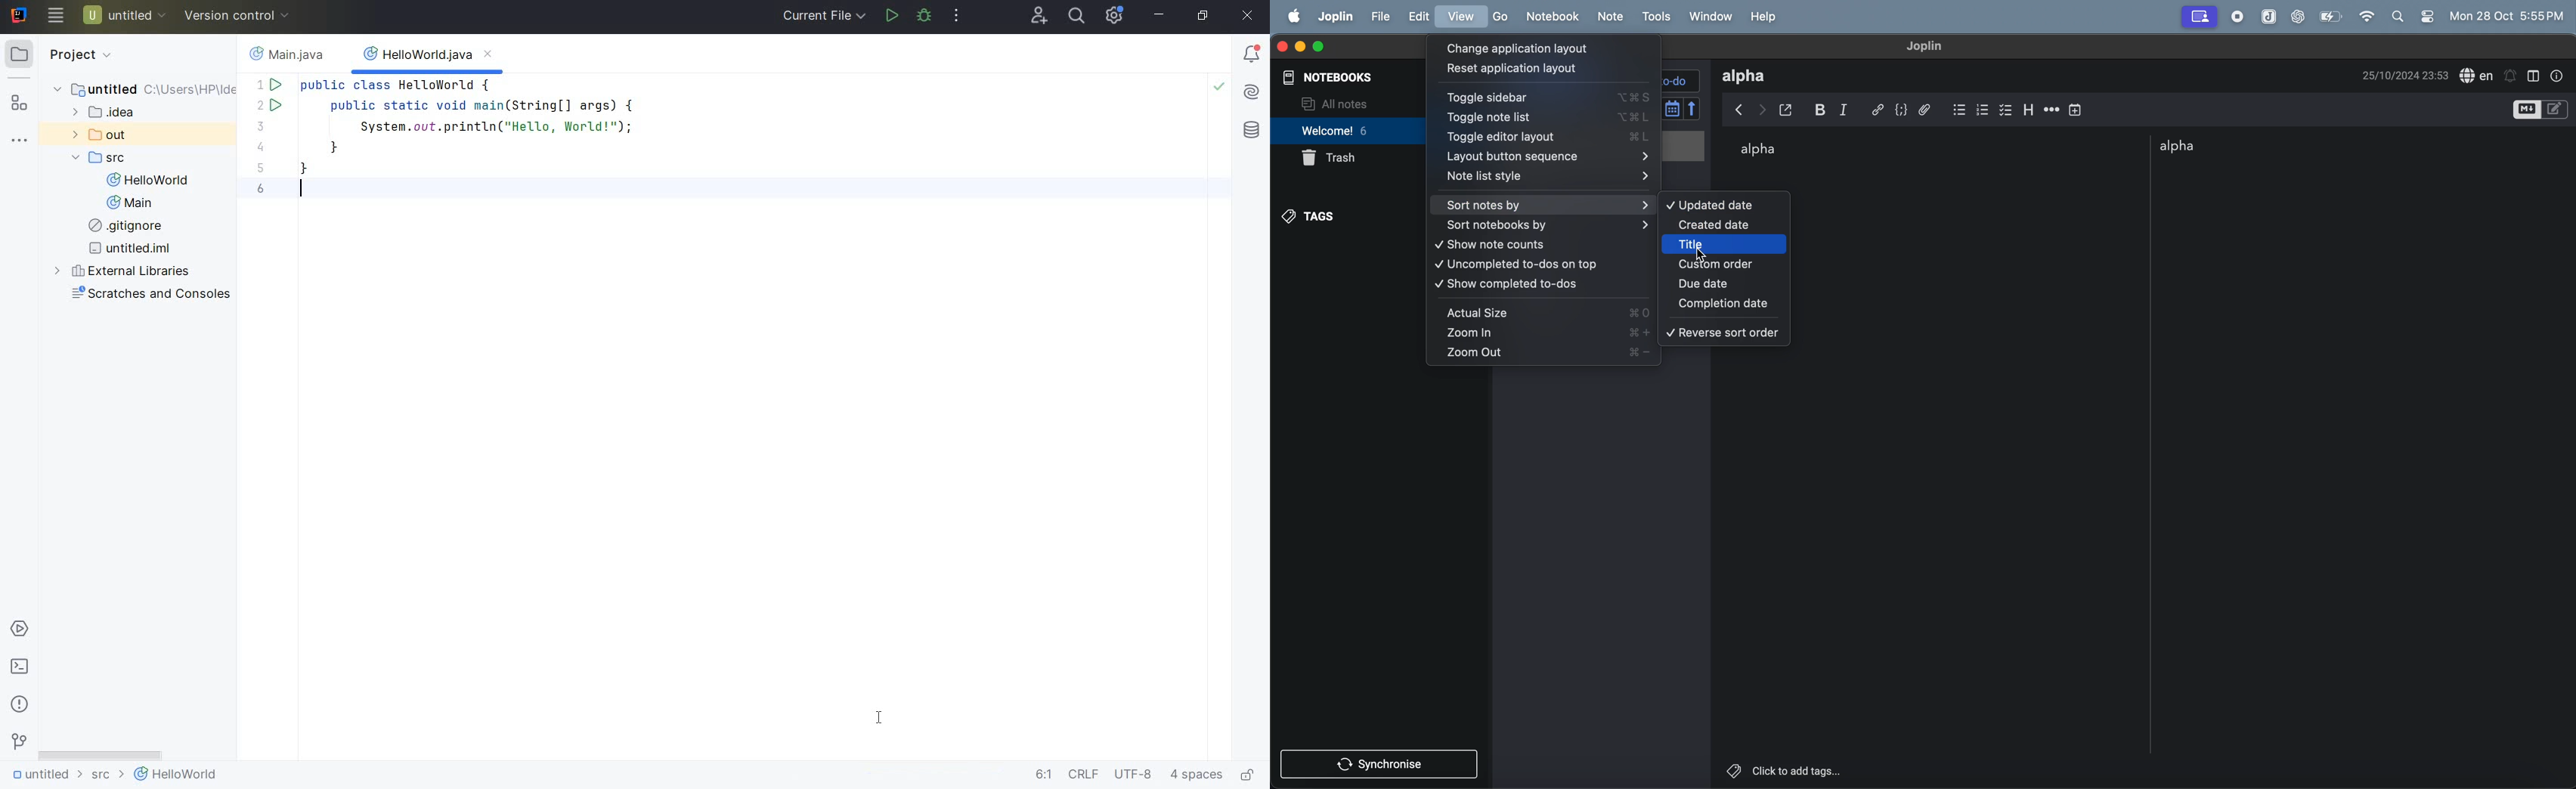 This screenshot has width=2576, height=812. What do you see at coordinates (1713, 16) in the screenshot?
I see `window` at bounding box center [1713, 16].